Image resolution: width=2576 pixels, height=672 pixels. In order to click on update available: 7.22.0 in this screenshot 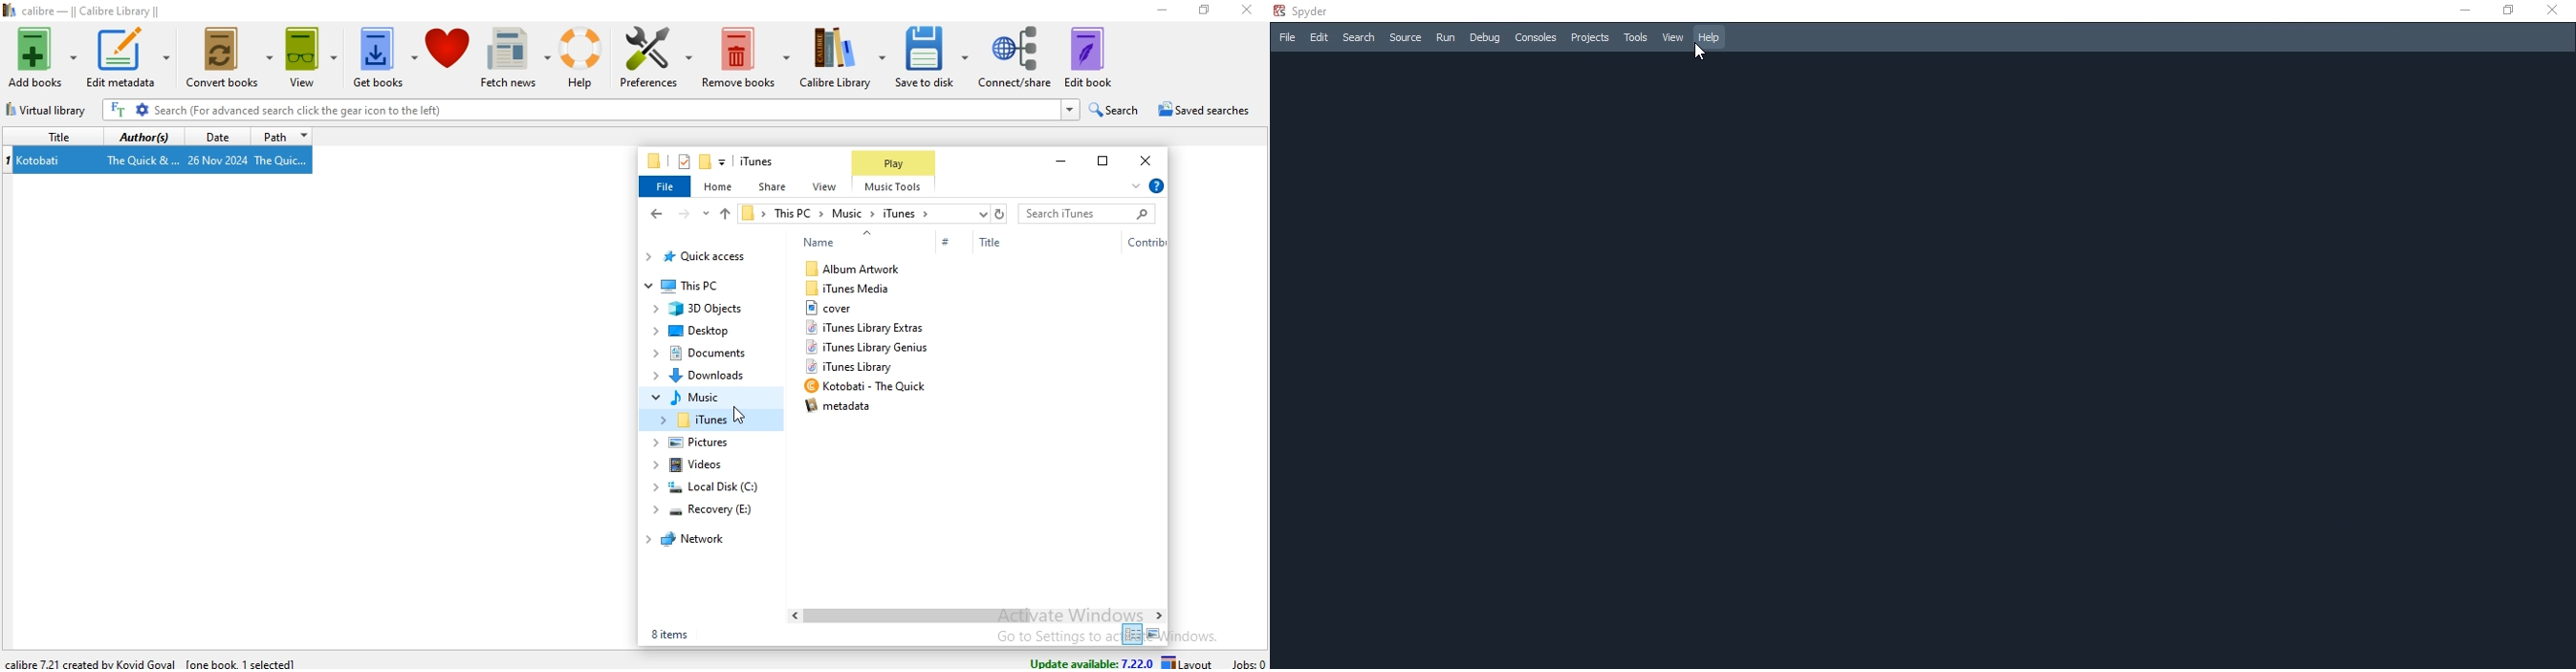, I will do `click(1090, 660)`.